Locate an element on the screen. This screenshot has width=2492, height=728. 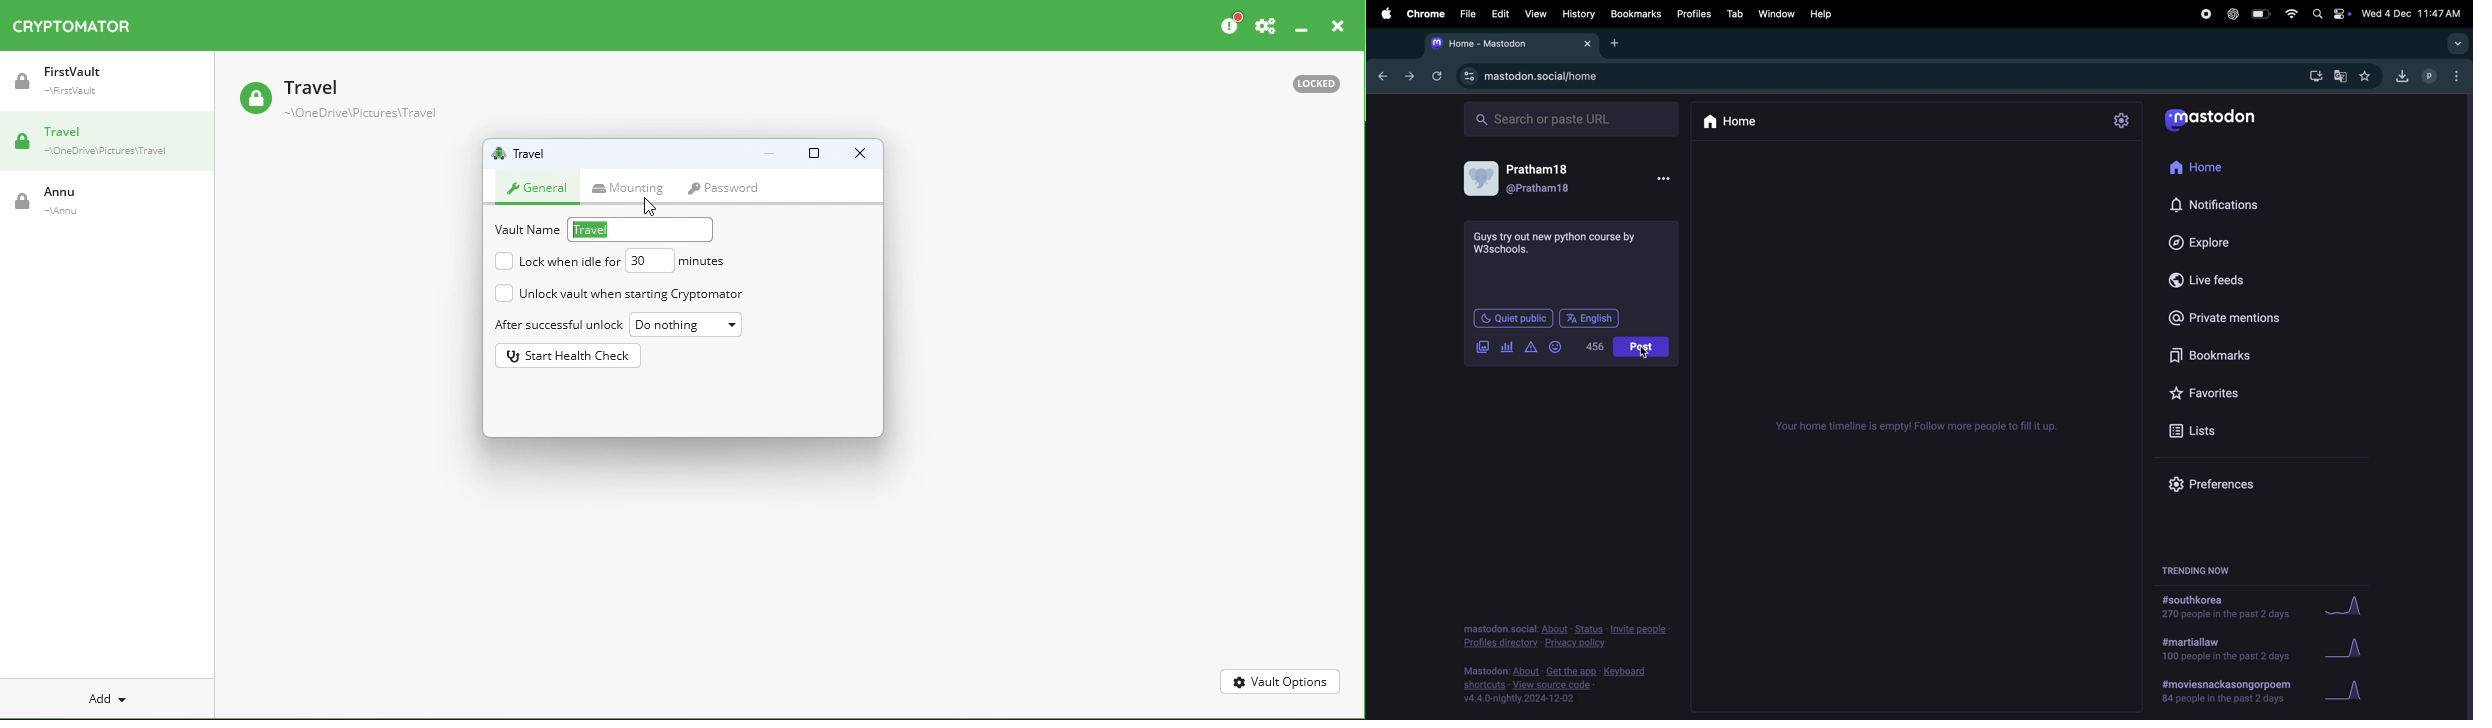
refresh is located at coordinates (1441, 77).